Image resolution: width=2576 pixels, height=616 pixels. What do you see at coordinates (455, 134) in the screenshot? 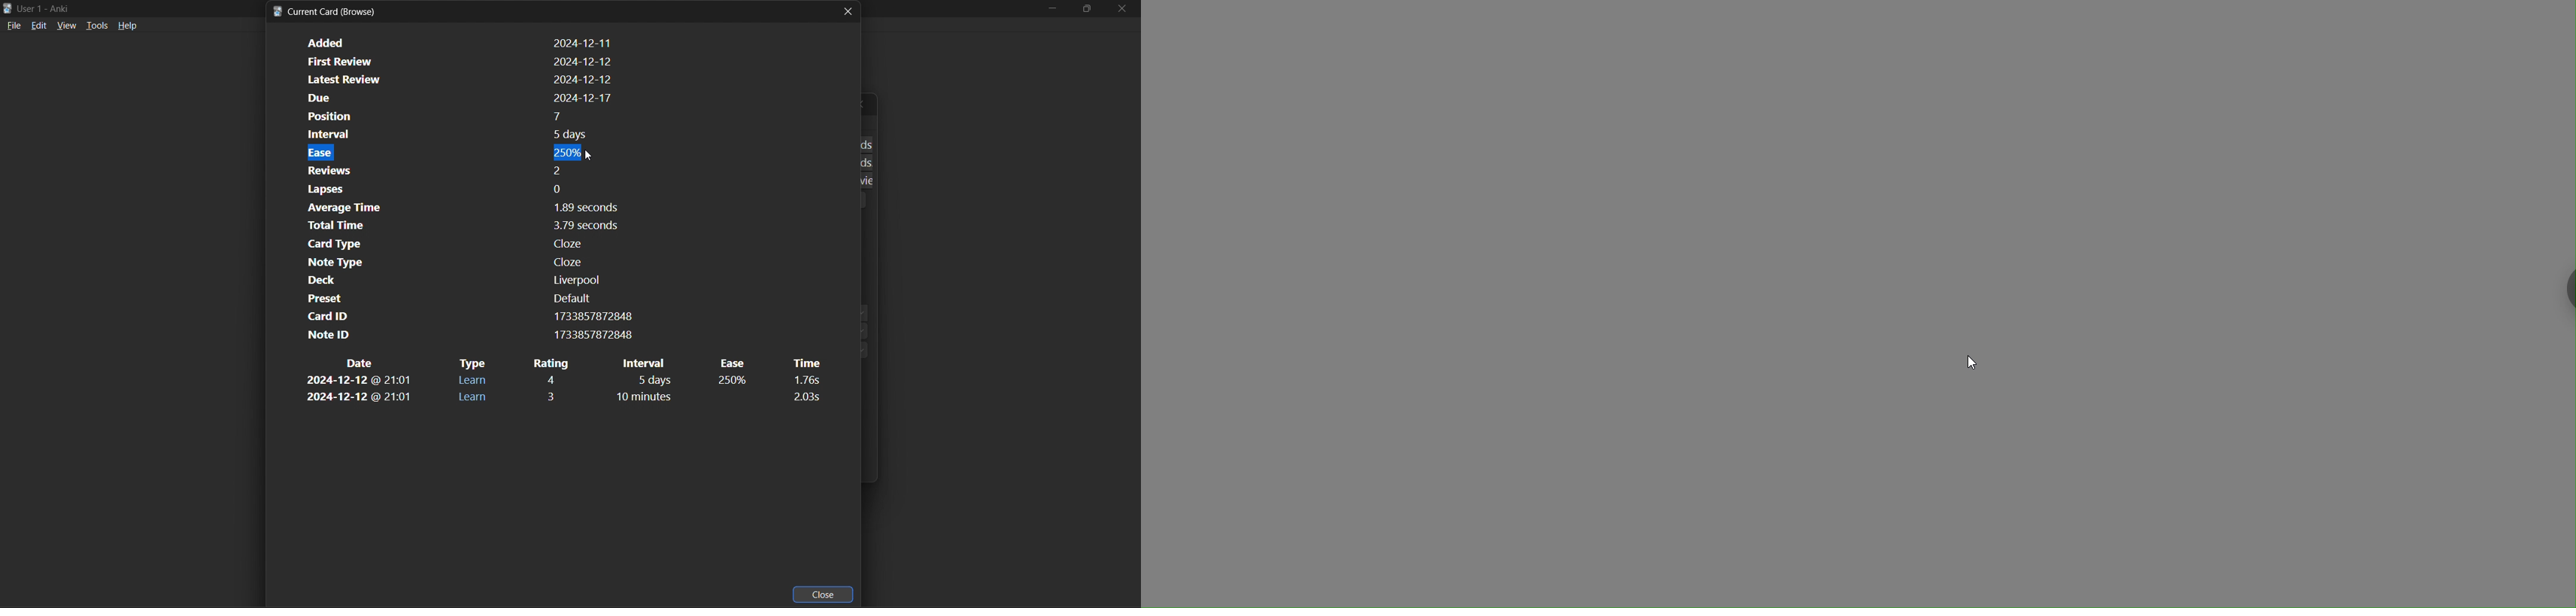
I see `card interval` at bounding box center [455, 134].